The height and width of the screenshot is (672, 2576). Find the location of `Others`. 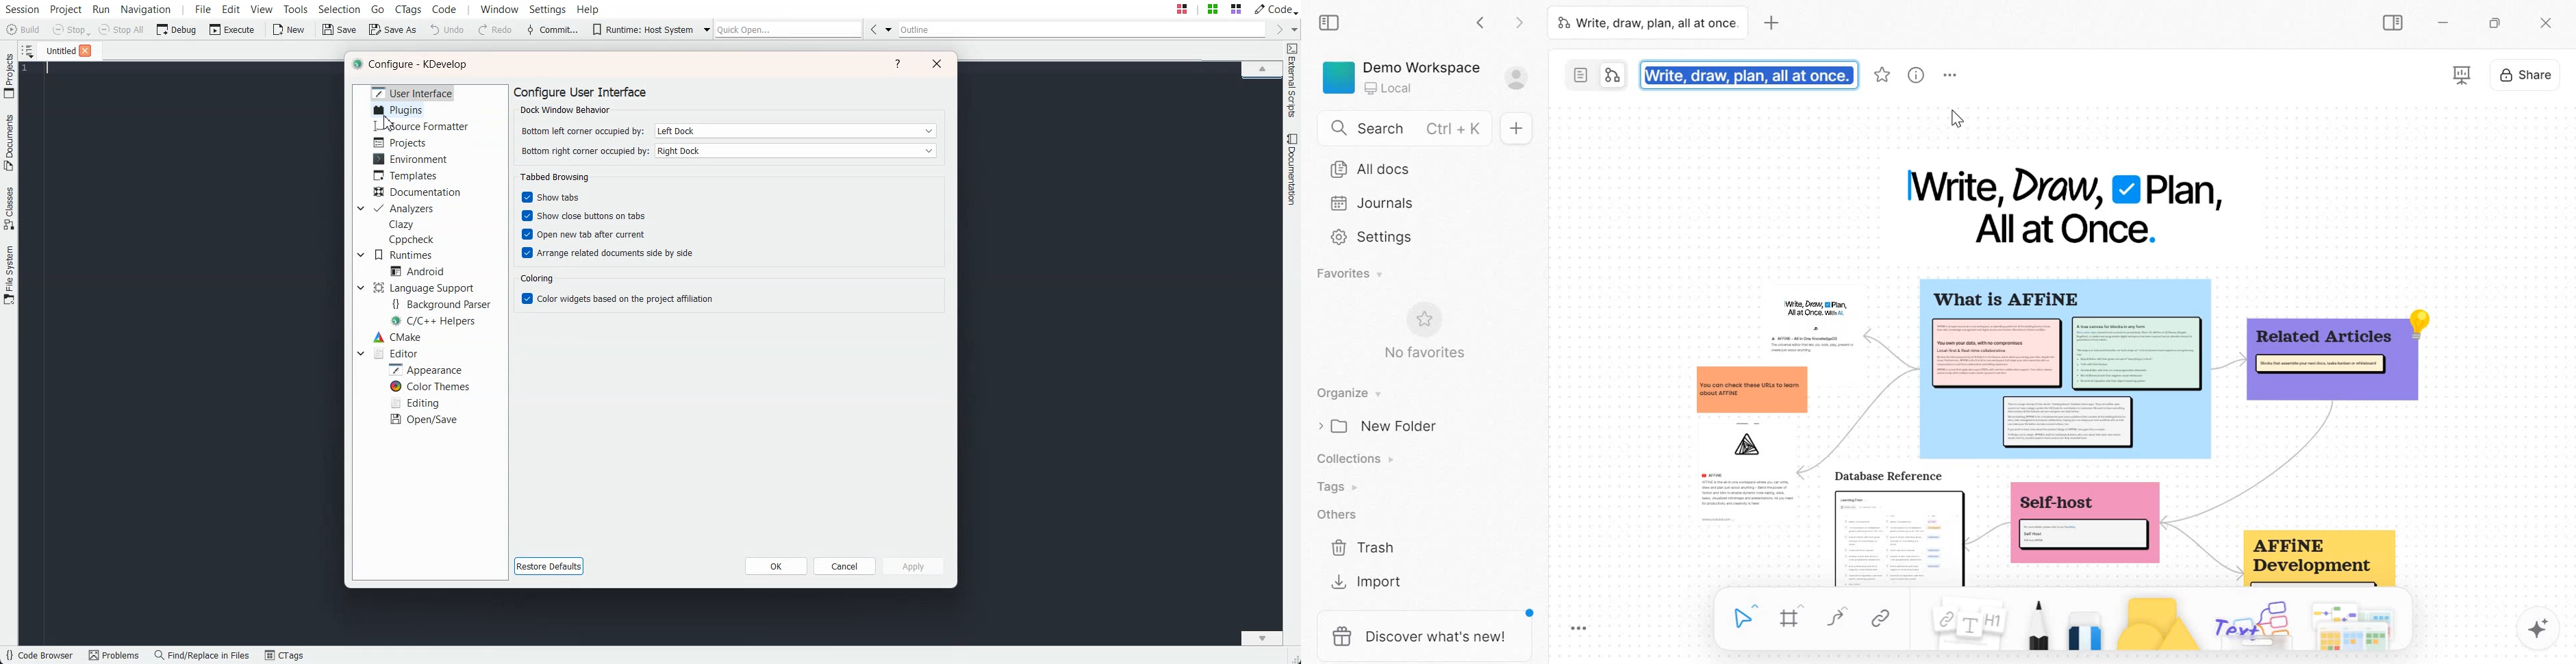

Others is located at coordinates (1336, 515).